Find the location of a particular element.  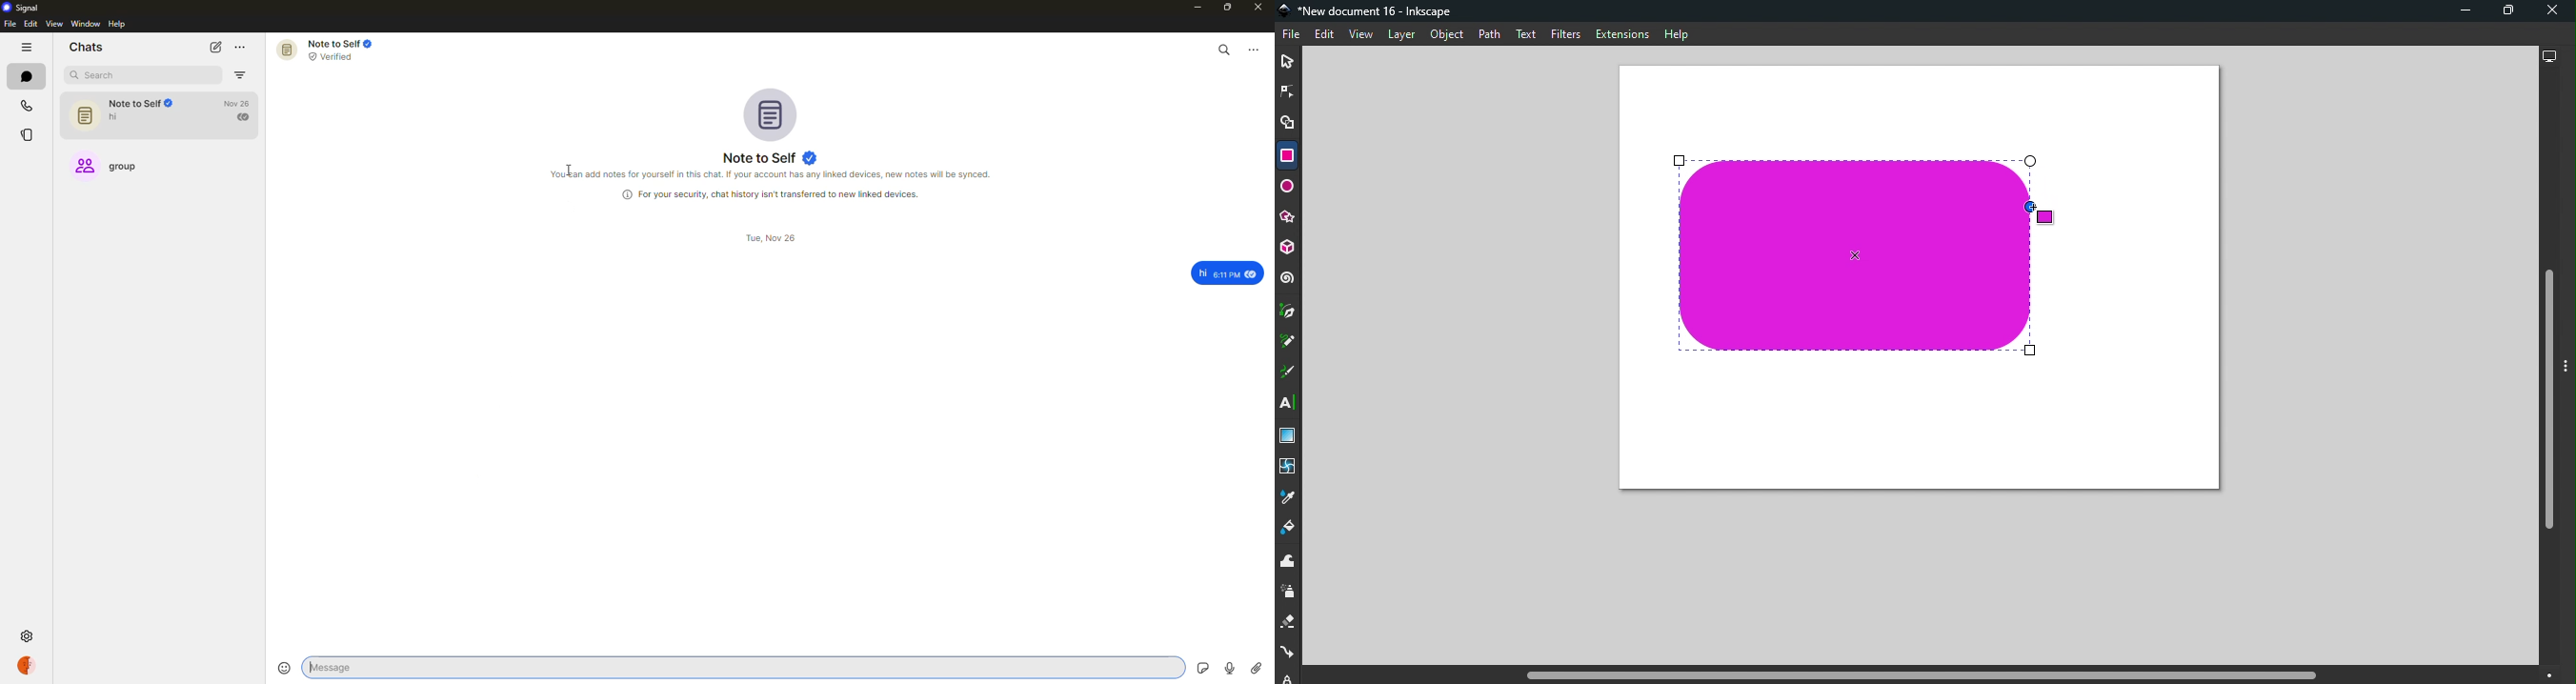

profile is located at coordinates (25, 666).